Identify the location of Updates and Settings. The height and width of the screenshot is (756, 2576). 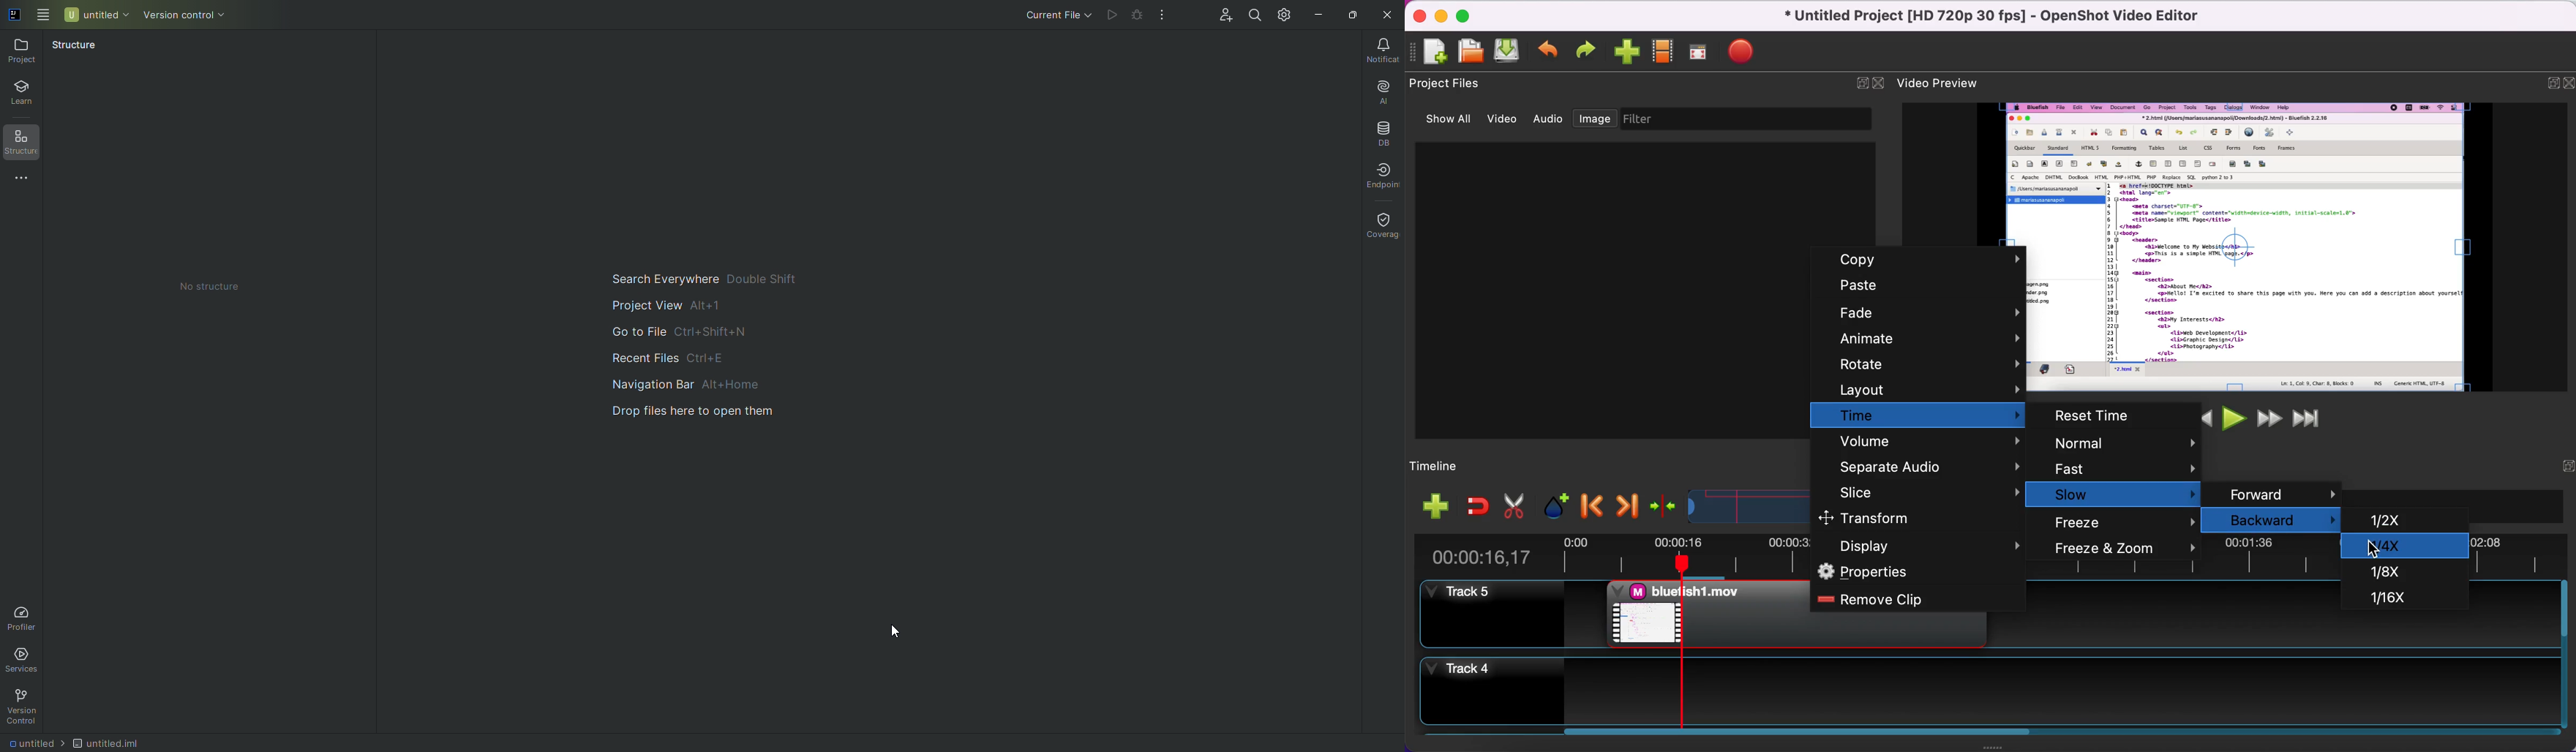
(1285, 14).